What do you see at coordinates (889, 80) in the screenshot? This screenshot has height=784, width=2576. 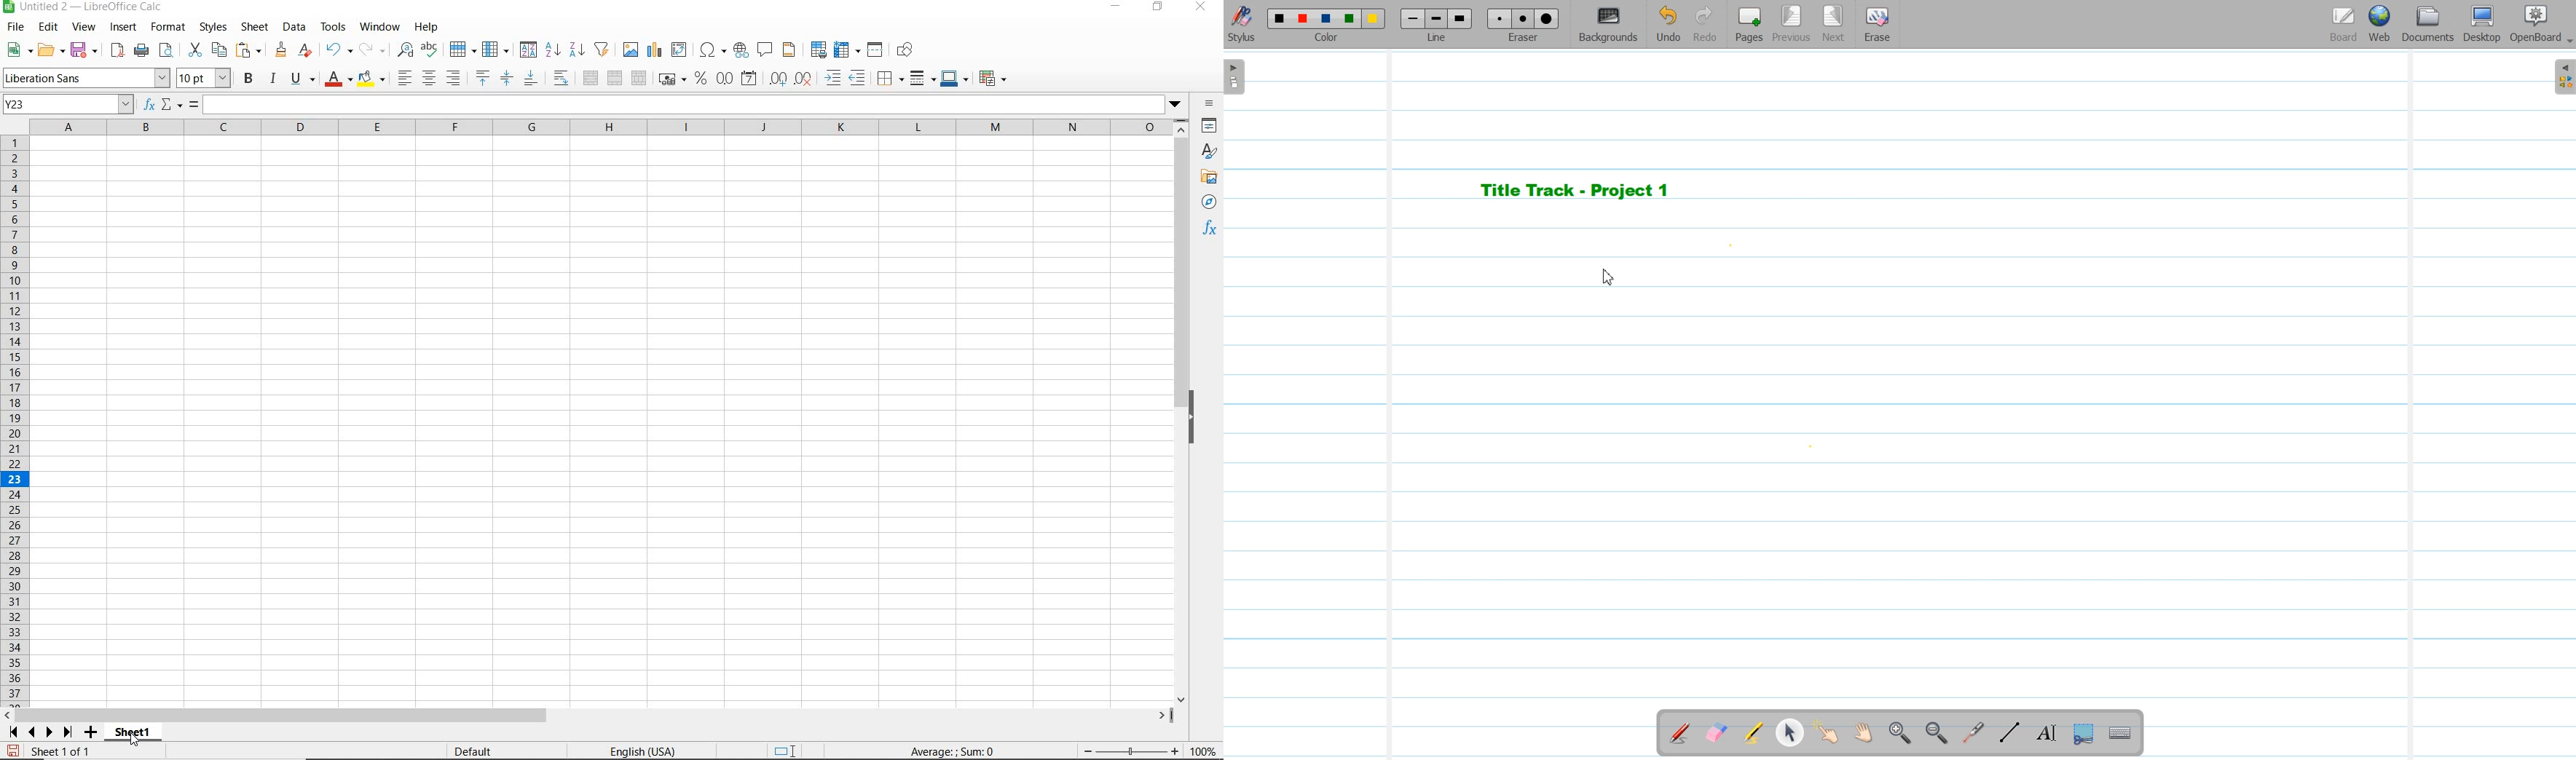 I see `BORDERS` at bounding box center [889, 80].